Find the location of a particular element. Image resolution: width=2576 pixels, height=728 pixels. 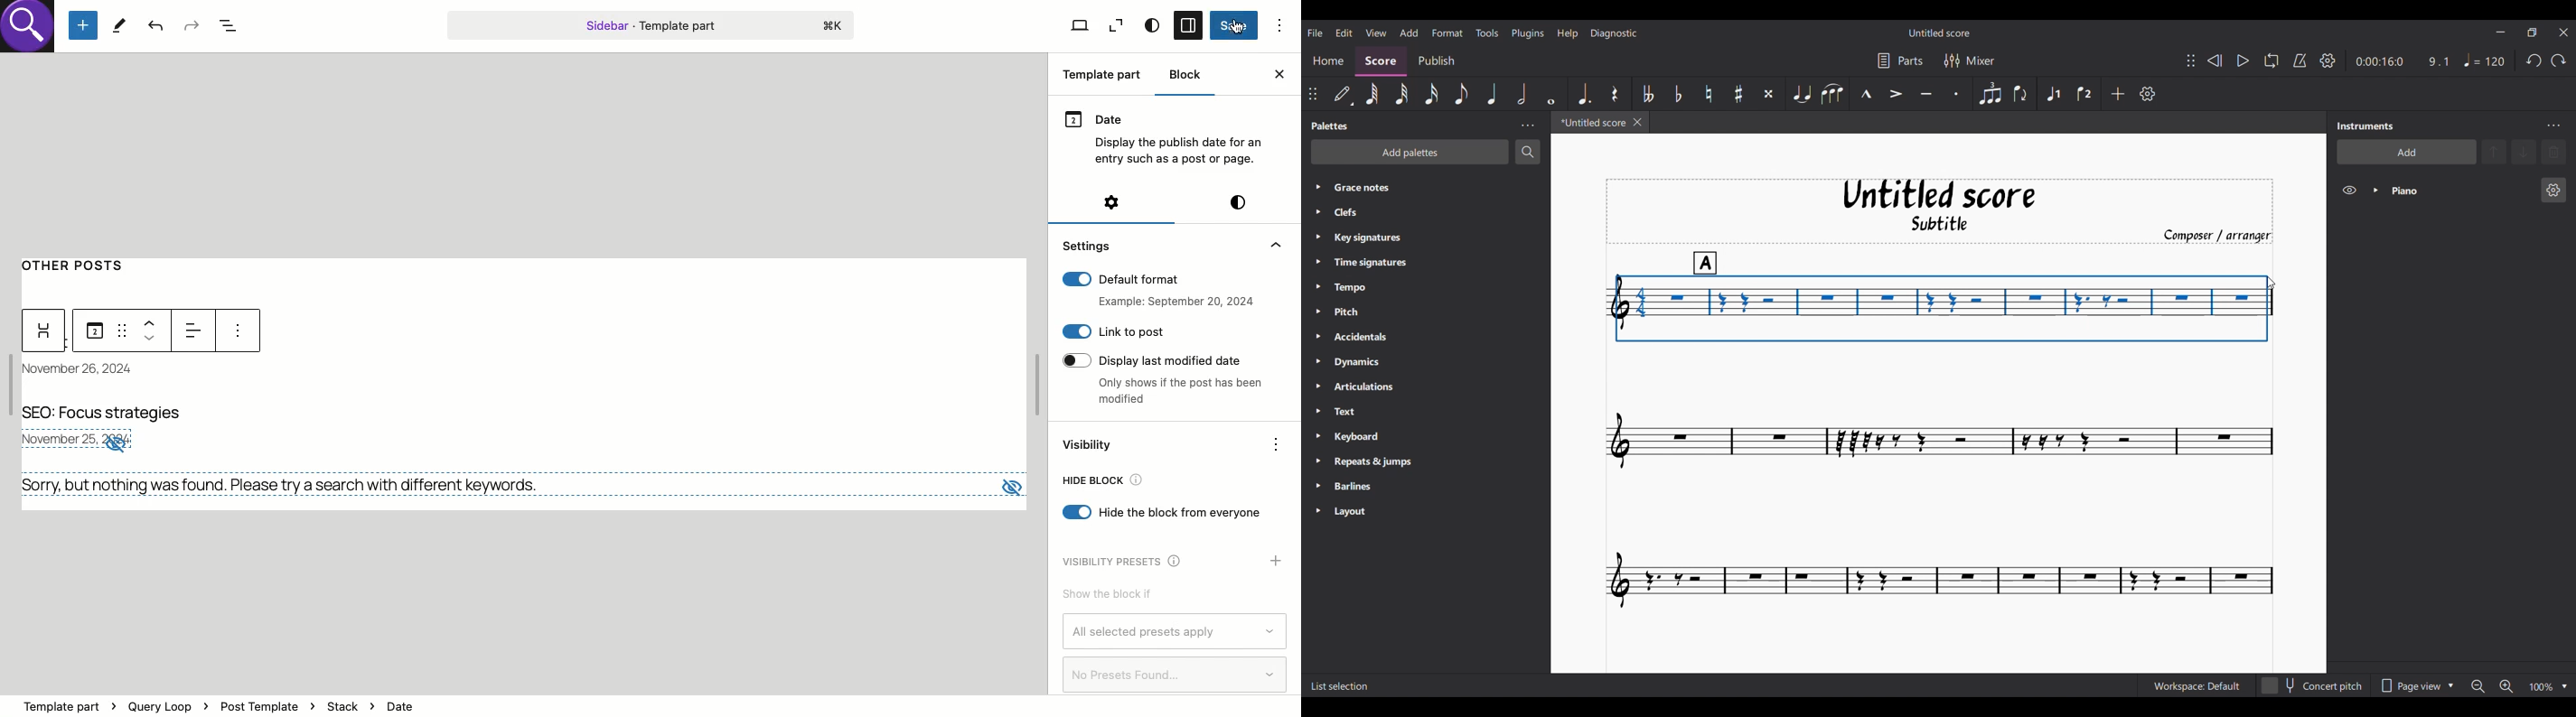

Time signatures is located at coordinates (1383, 262).